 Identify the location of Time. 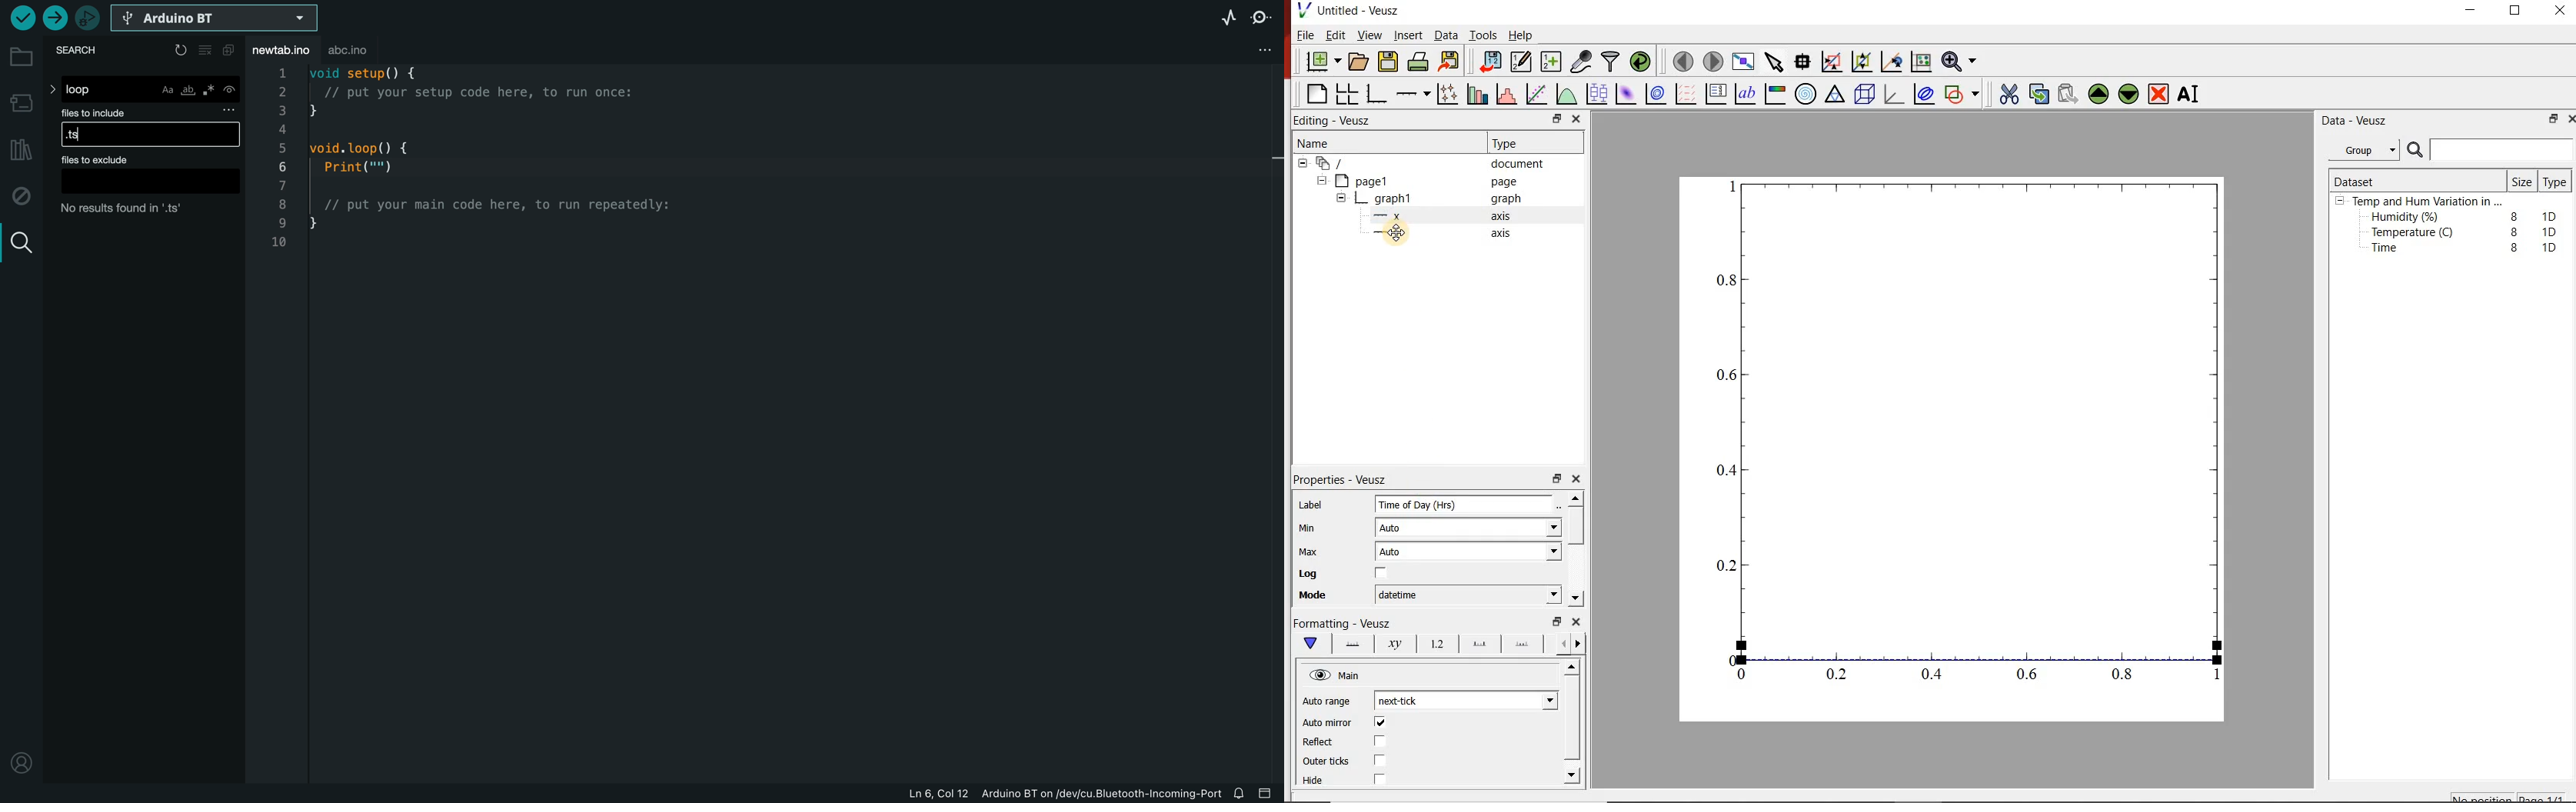
(2393, 252).